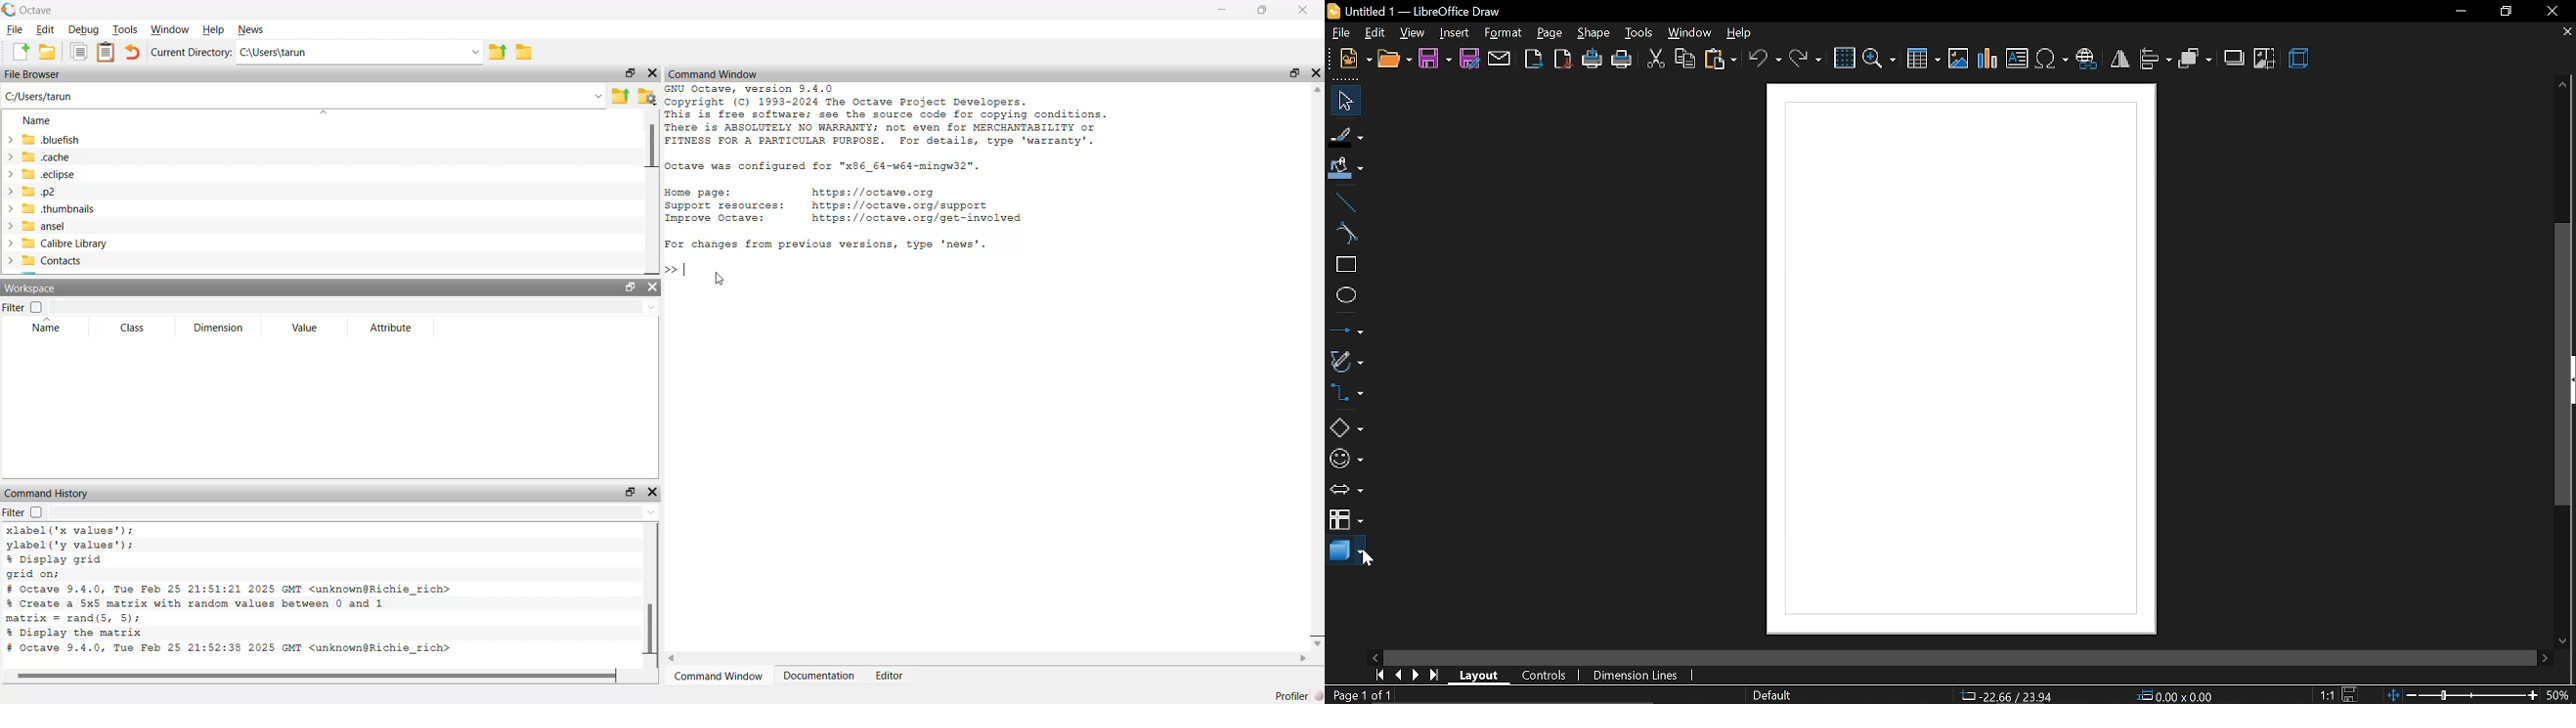 The width and height of the screenshot is (2576, 728). I want to click on lines and arrows, so click(1345, 328).